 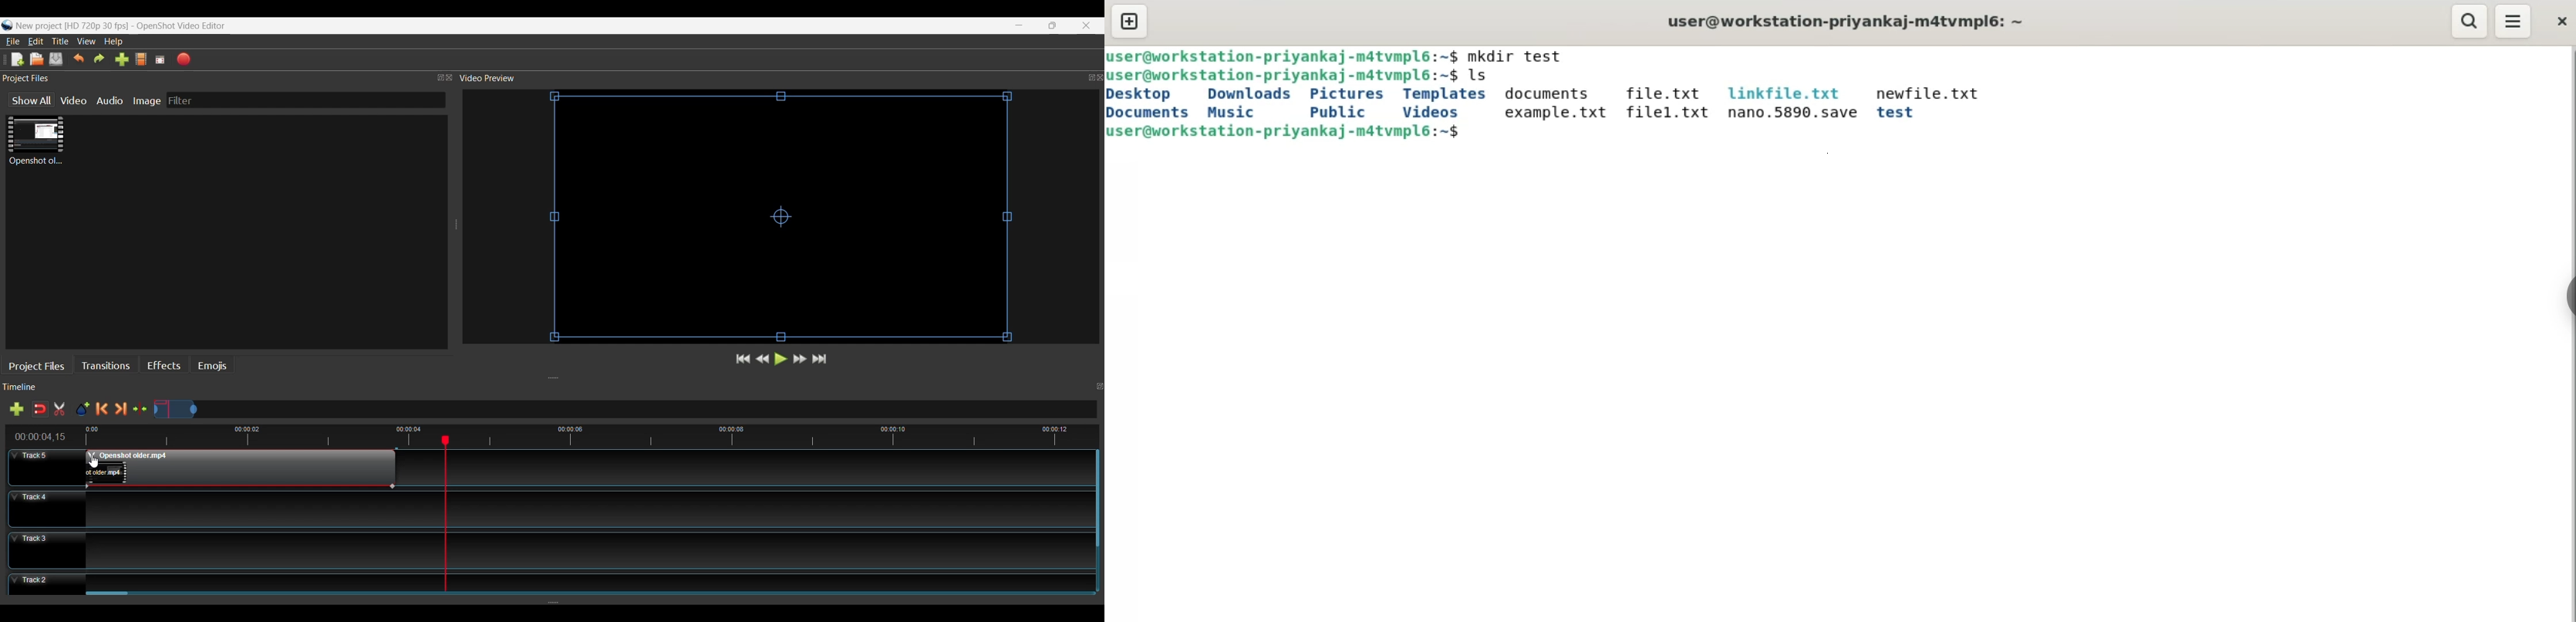 I want to click on close, so click(x=2558, y=23).